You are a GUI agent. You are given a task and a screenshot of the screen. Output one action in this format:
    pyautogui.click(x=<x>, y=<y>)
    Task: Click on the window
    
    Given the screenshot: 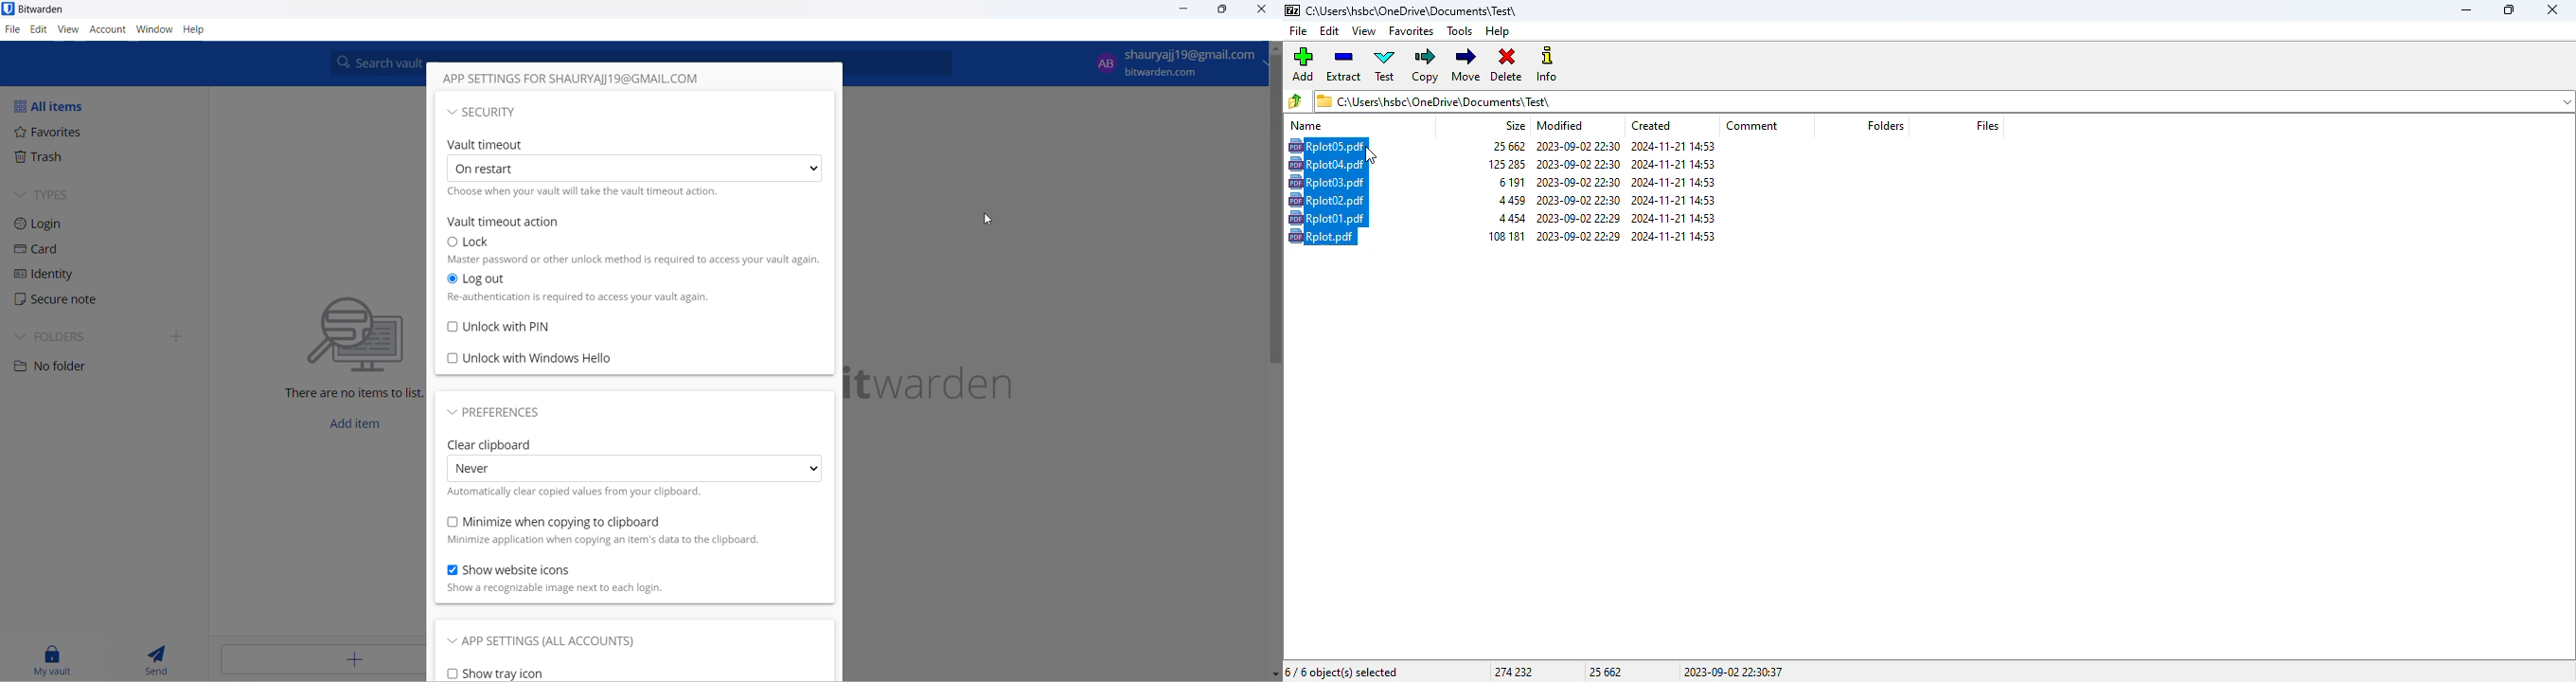 What is the action you would take?
    pyautogui.click(x=153, y=29)
    